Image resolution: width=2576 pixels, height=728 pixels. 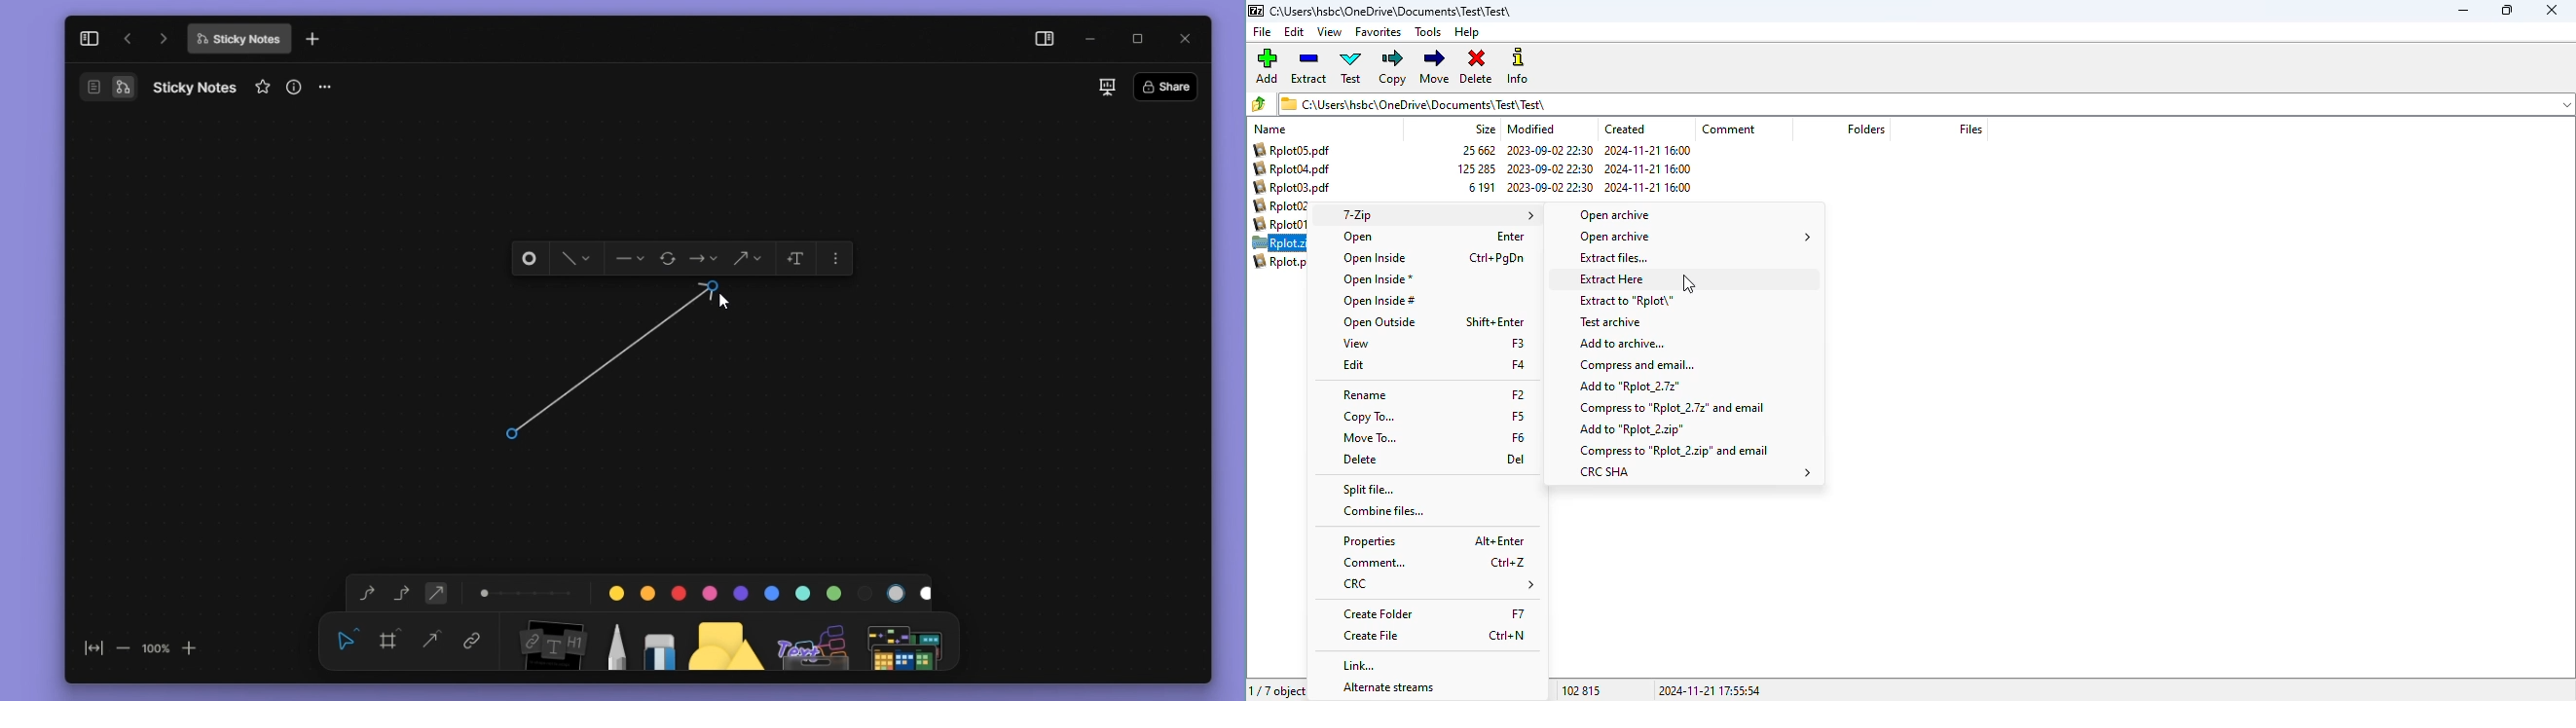 I want to click on name, so click(x=1270, y=129).